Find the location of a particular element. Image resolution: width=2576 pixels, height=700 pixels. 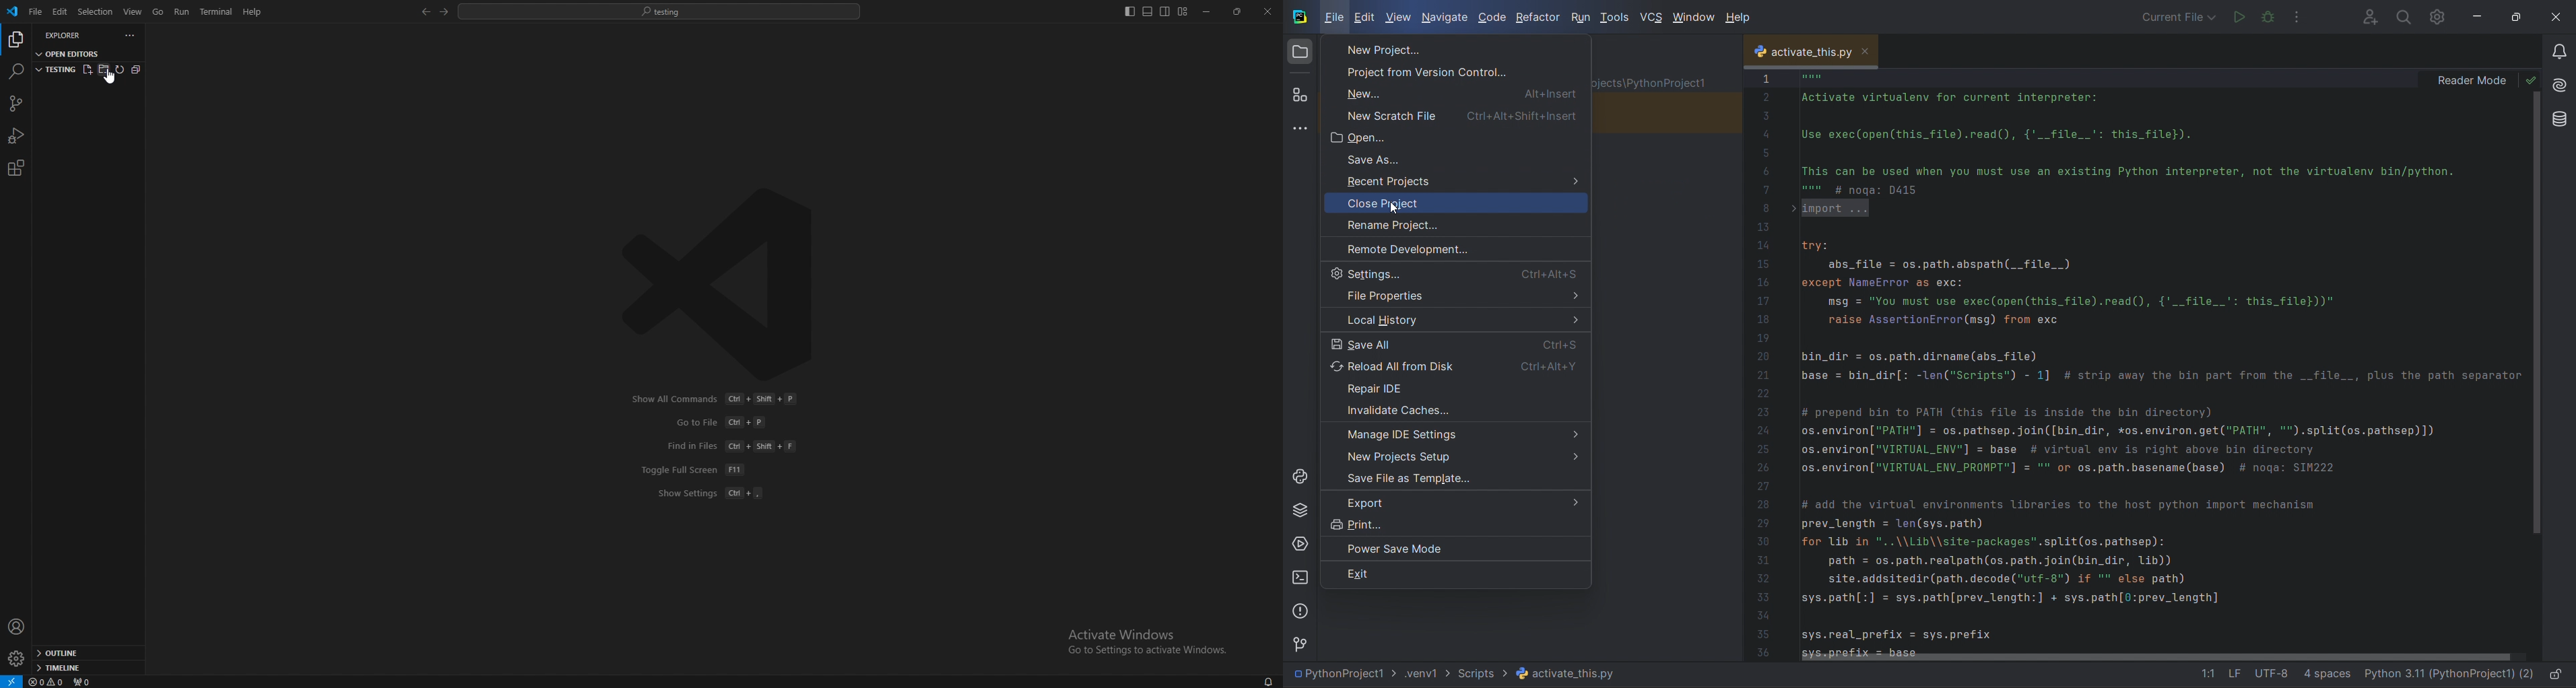

minimize is located at coordinates (2474, 15).